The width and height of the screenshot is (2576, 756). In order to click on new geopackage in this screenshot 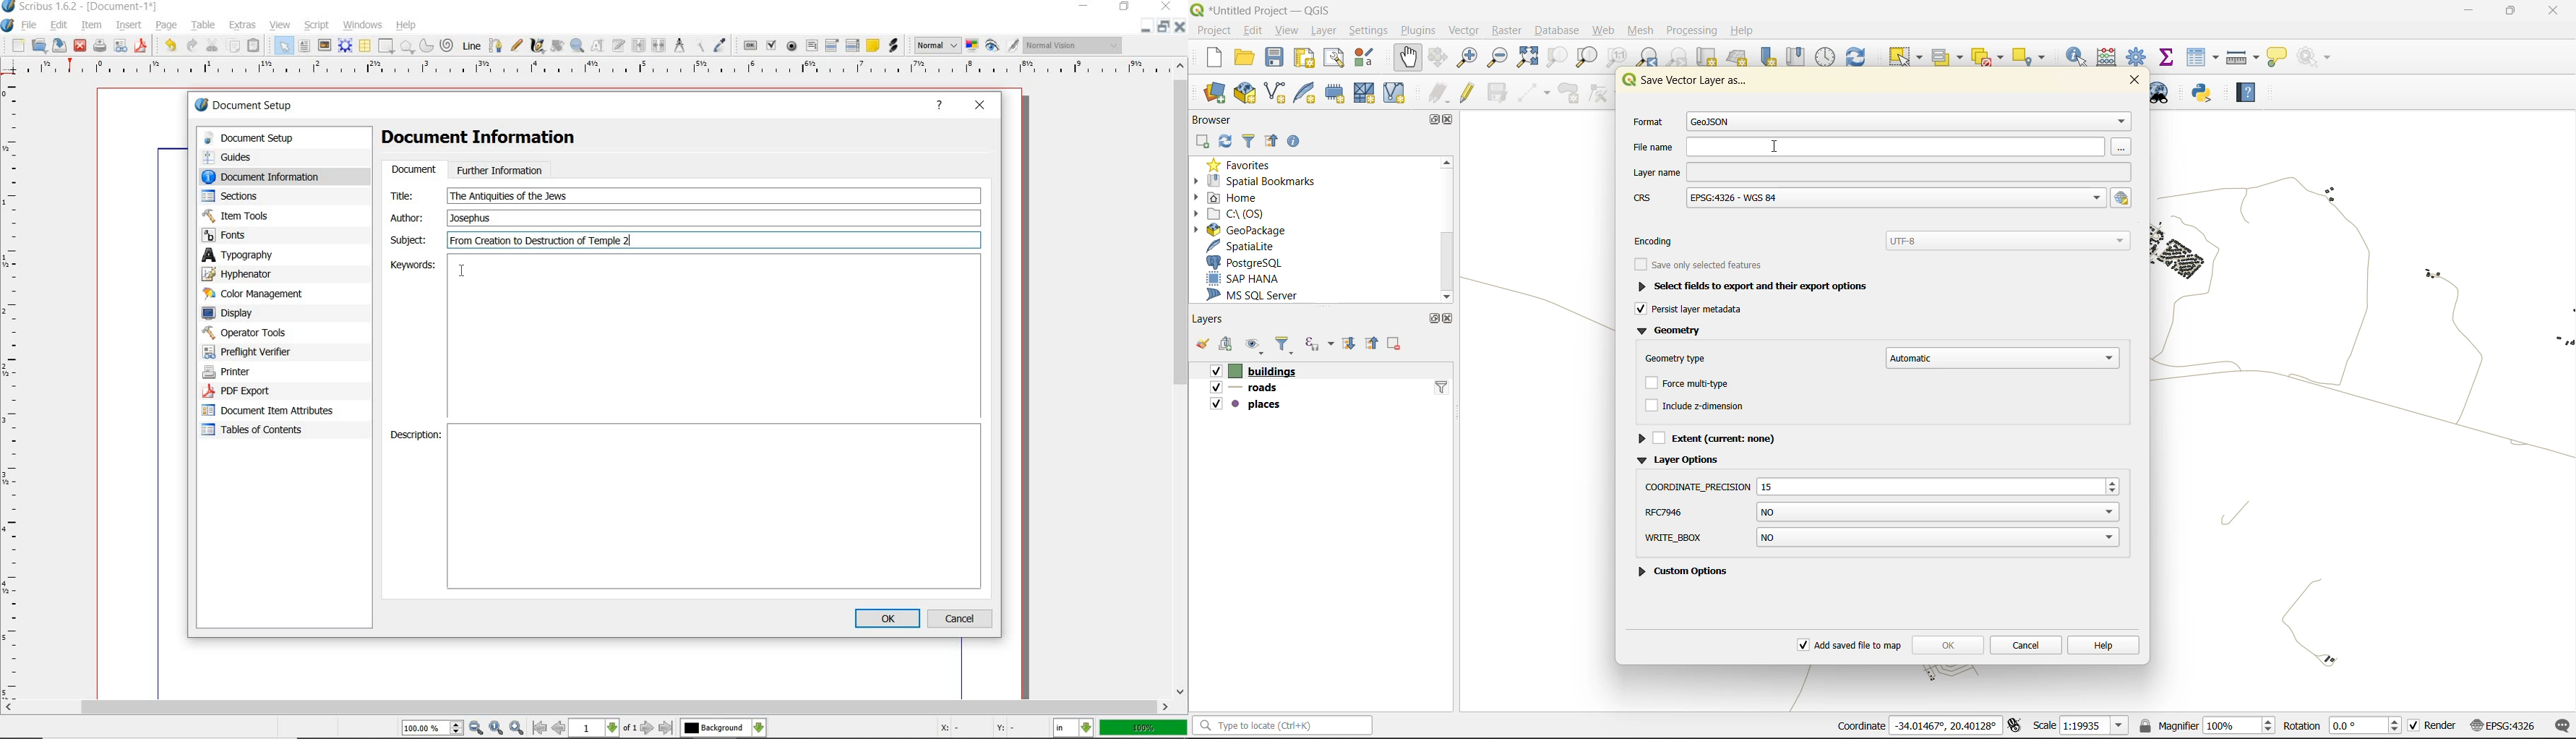, I will do `click(1244, 94)`.